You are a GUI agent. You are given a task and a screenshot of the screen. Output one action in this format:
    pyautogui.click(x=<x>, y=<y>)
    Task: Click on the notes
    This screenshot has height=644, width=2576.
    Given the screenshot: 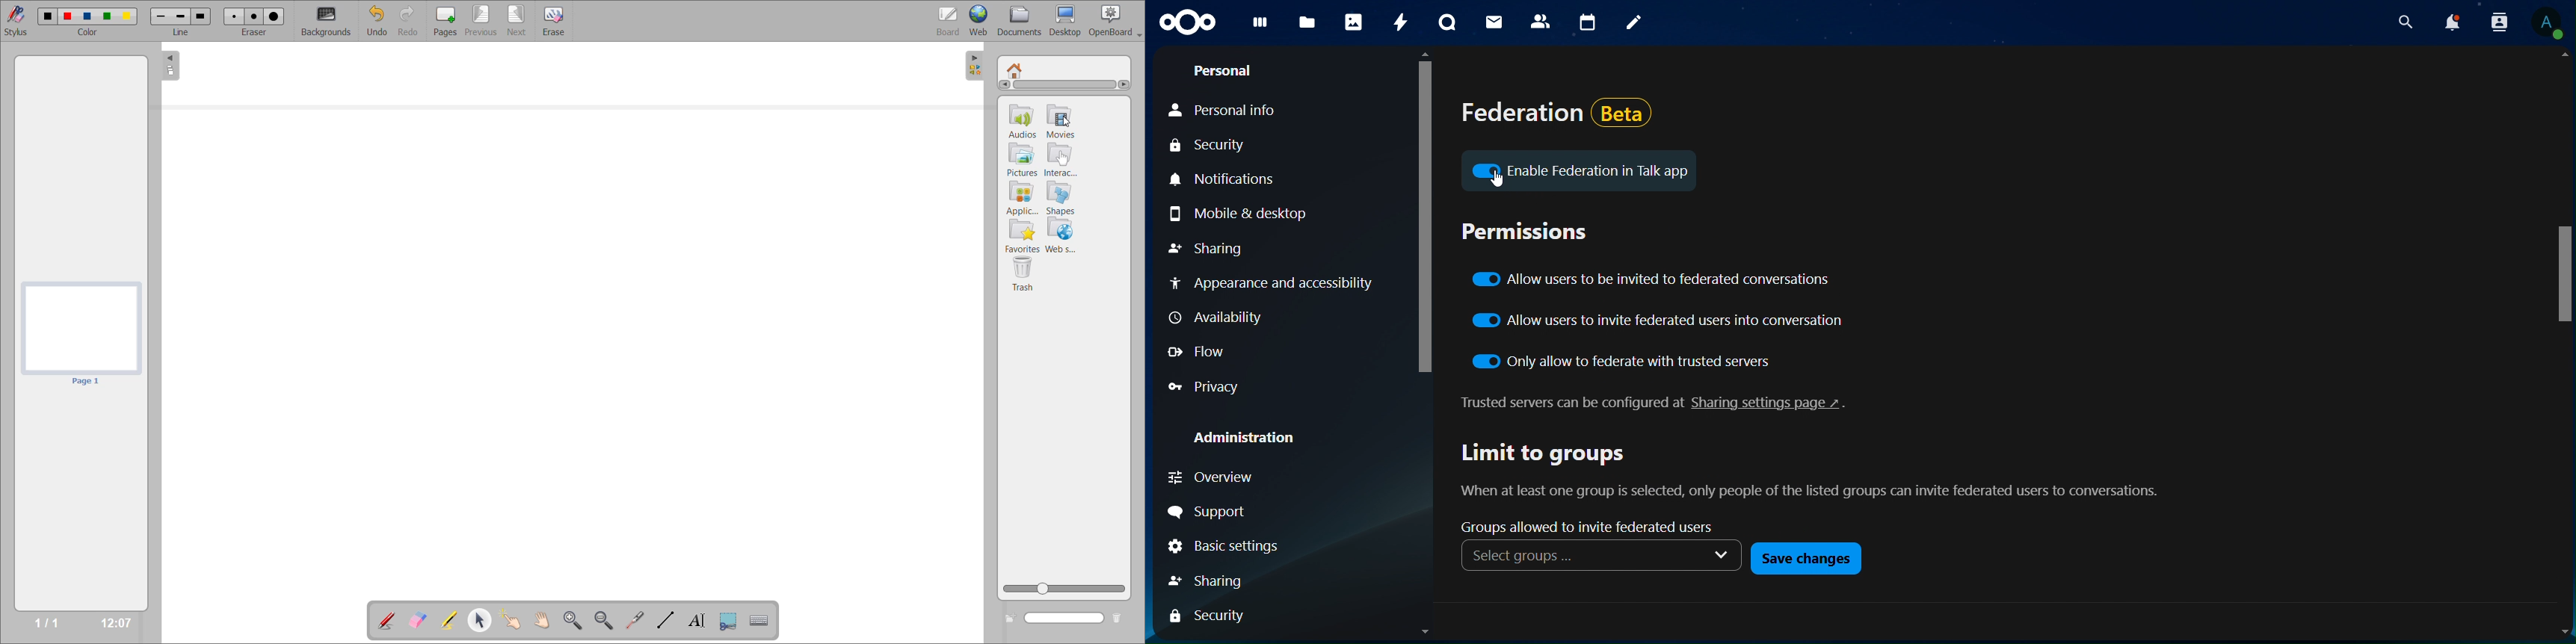 What is the action you would take?
    pyautogui.click(x=1636, y=25)
    